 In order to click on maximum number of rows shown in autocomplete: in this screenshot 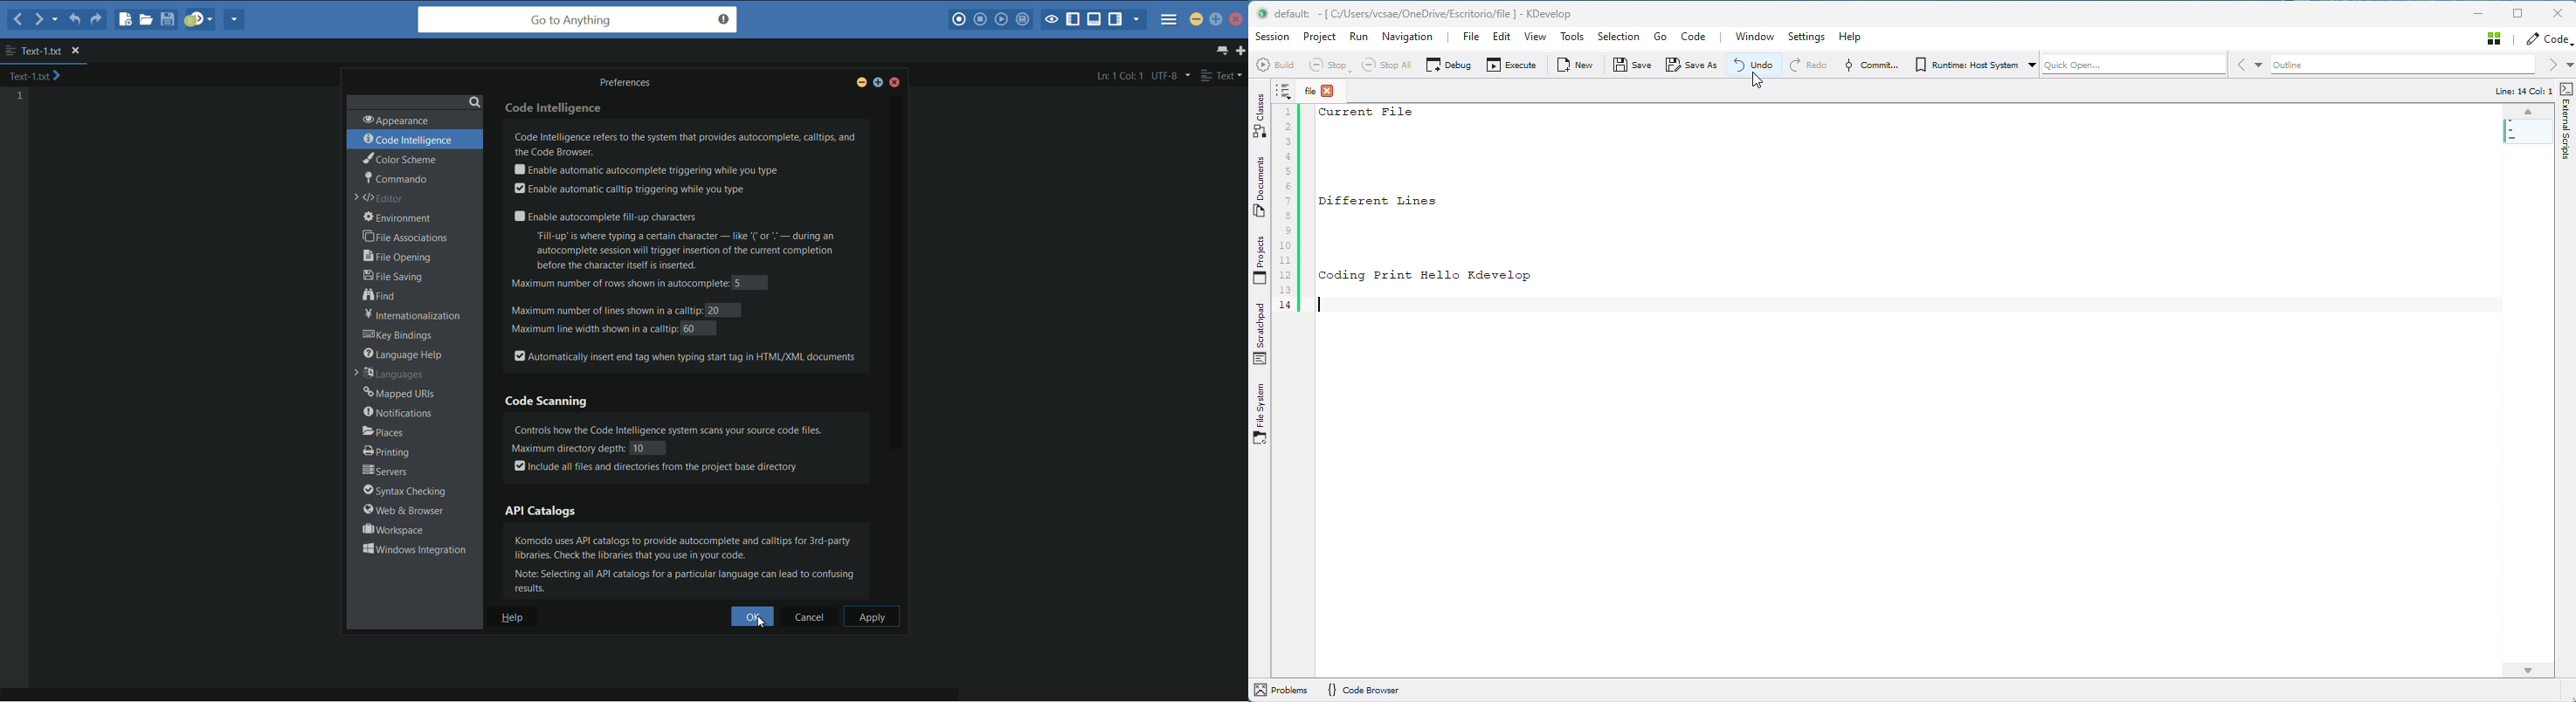, I will do `click(618, 285)`.